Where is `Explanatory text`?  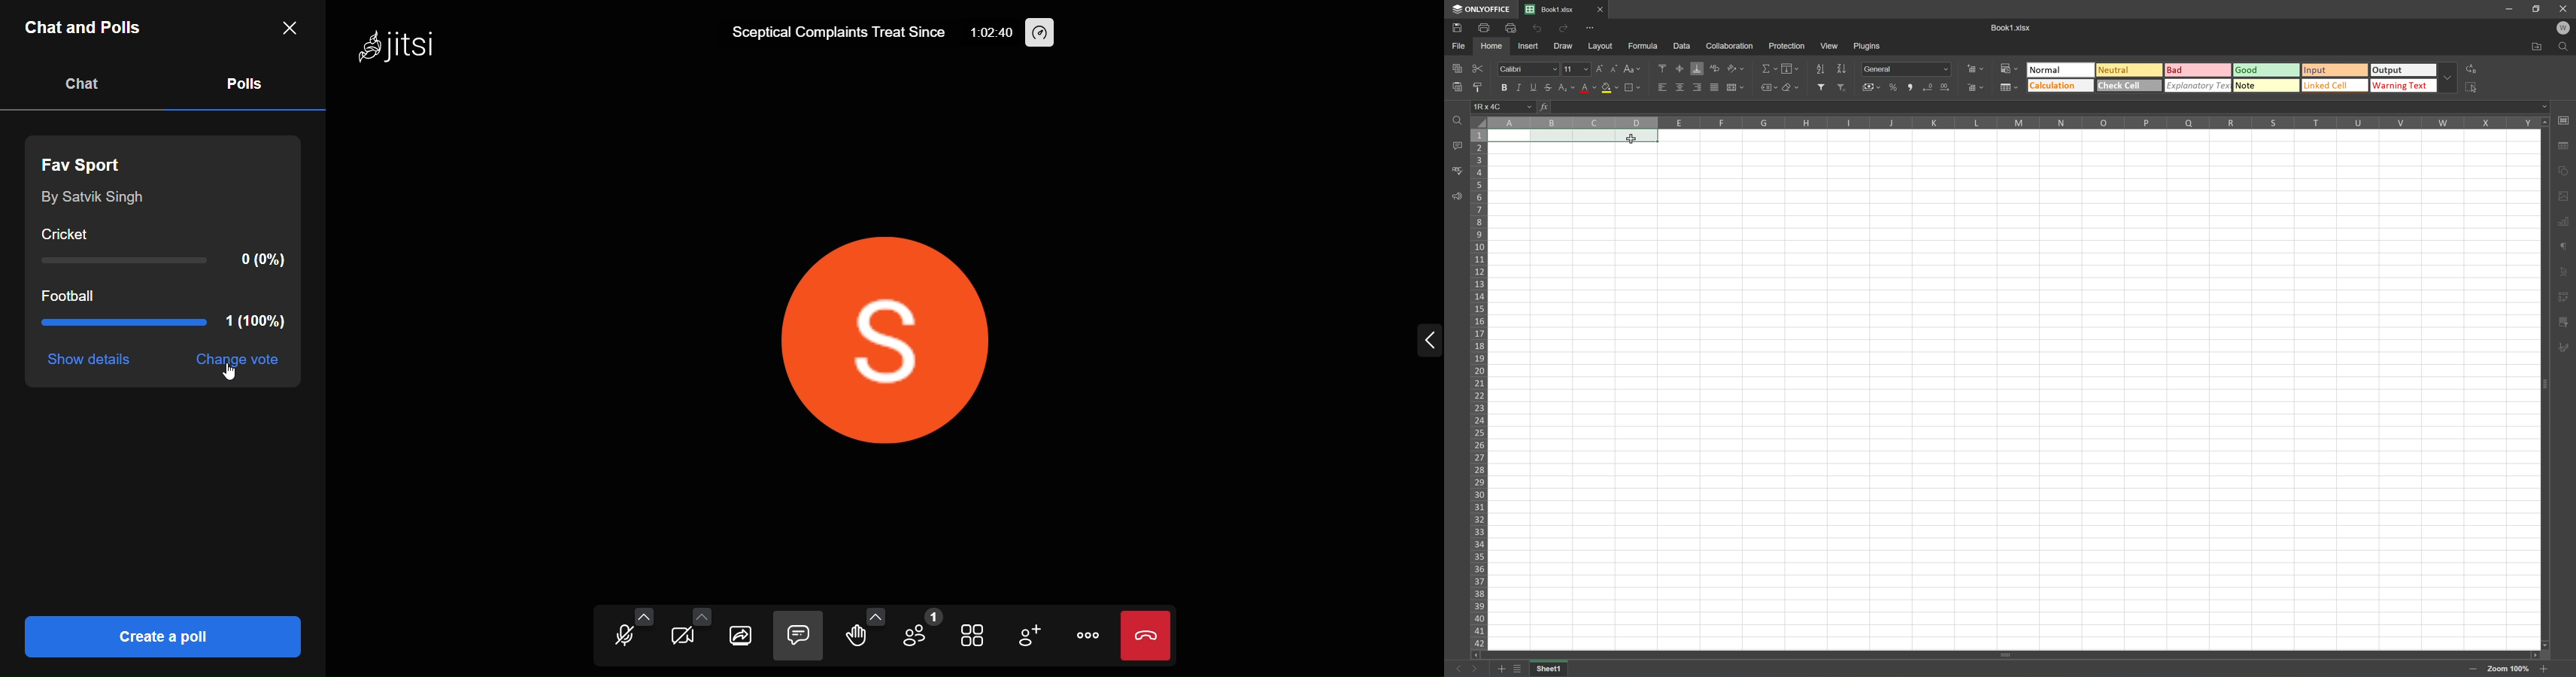 Explanatory text is located at coordinates (2198, 85).